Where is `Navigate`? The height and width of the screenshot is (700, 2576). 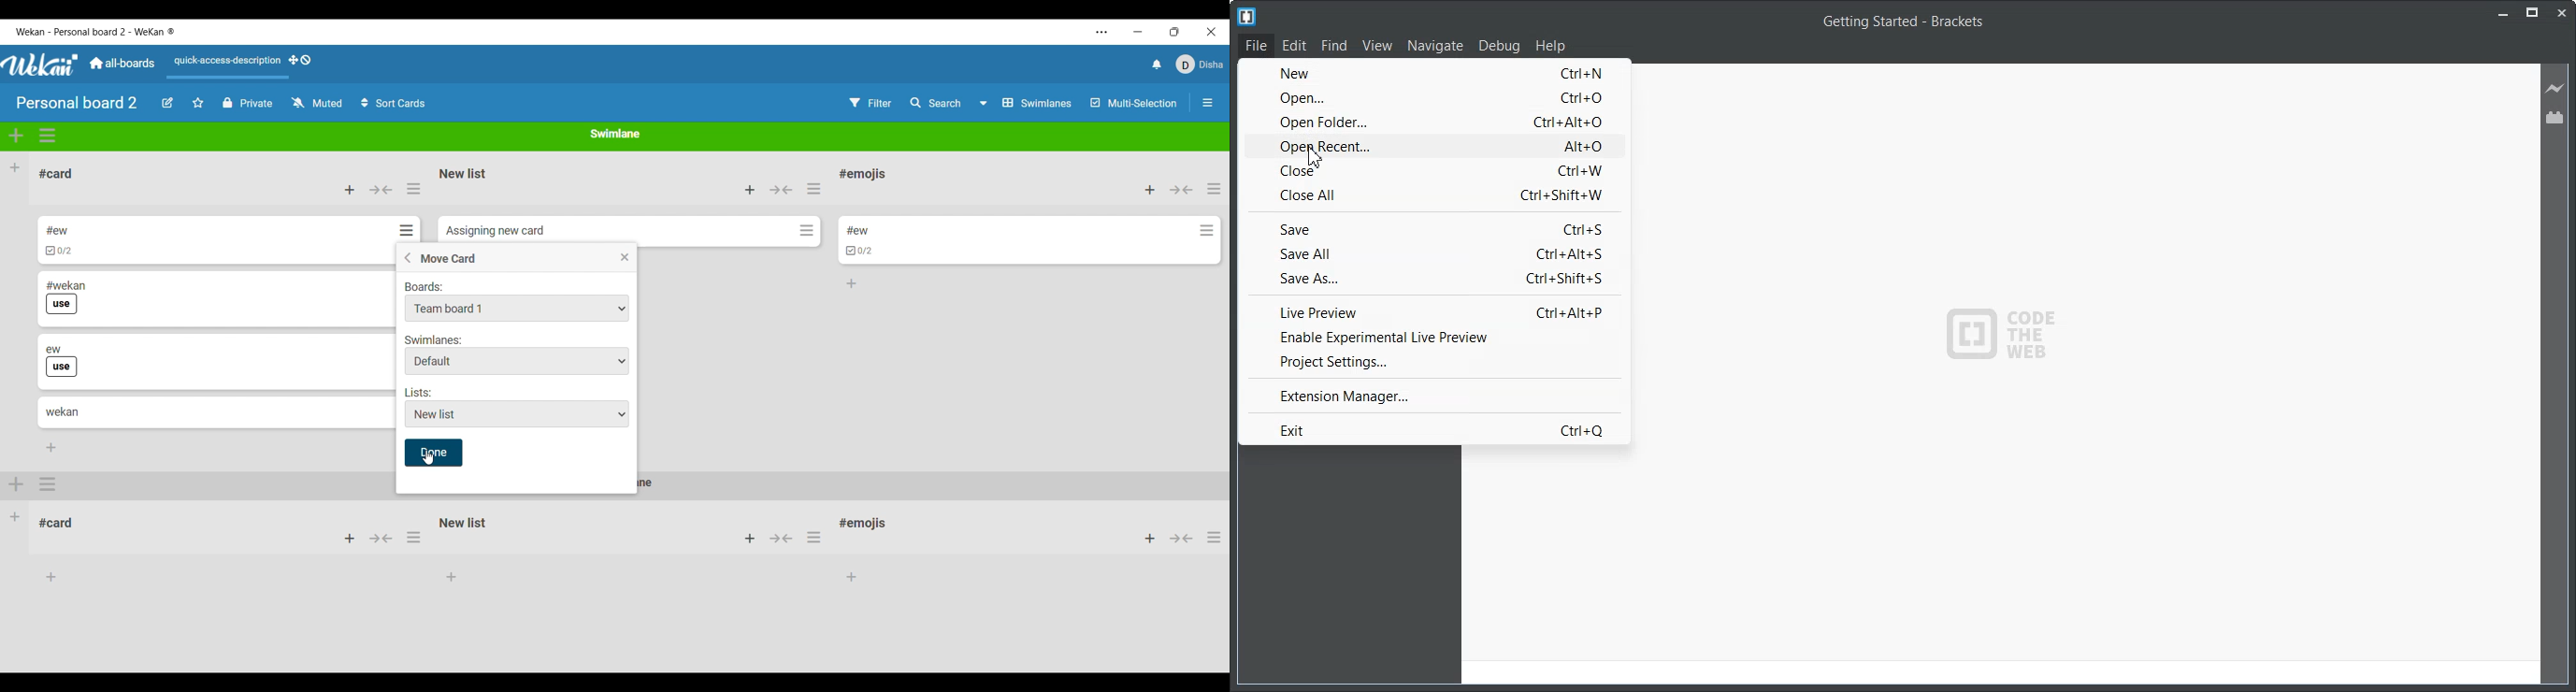 Navigate is located at coordinates (1436, 46).